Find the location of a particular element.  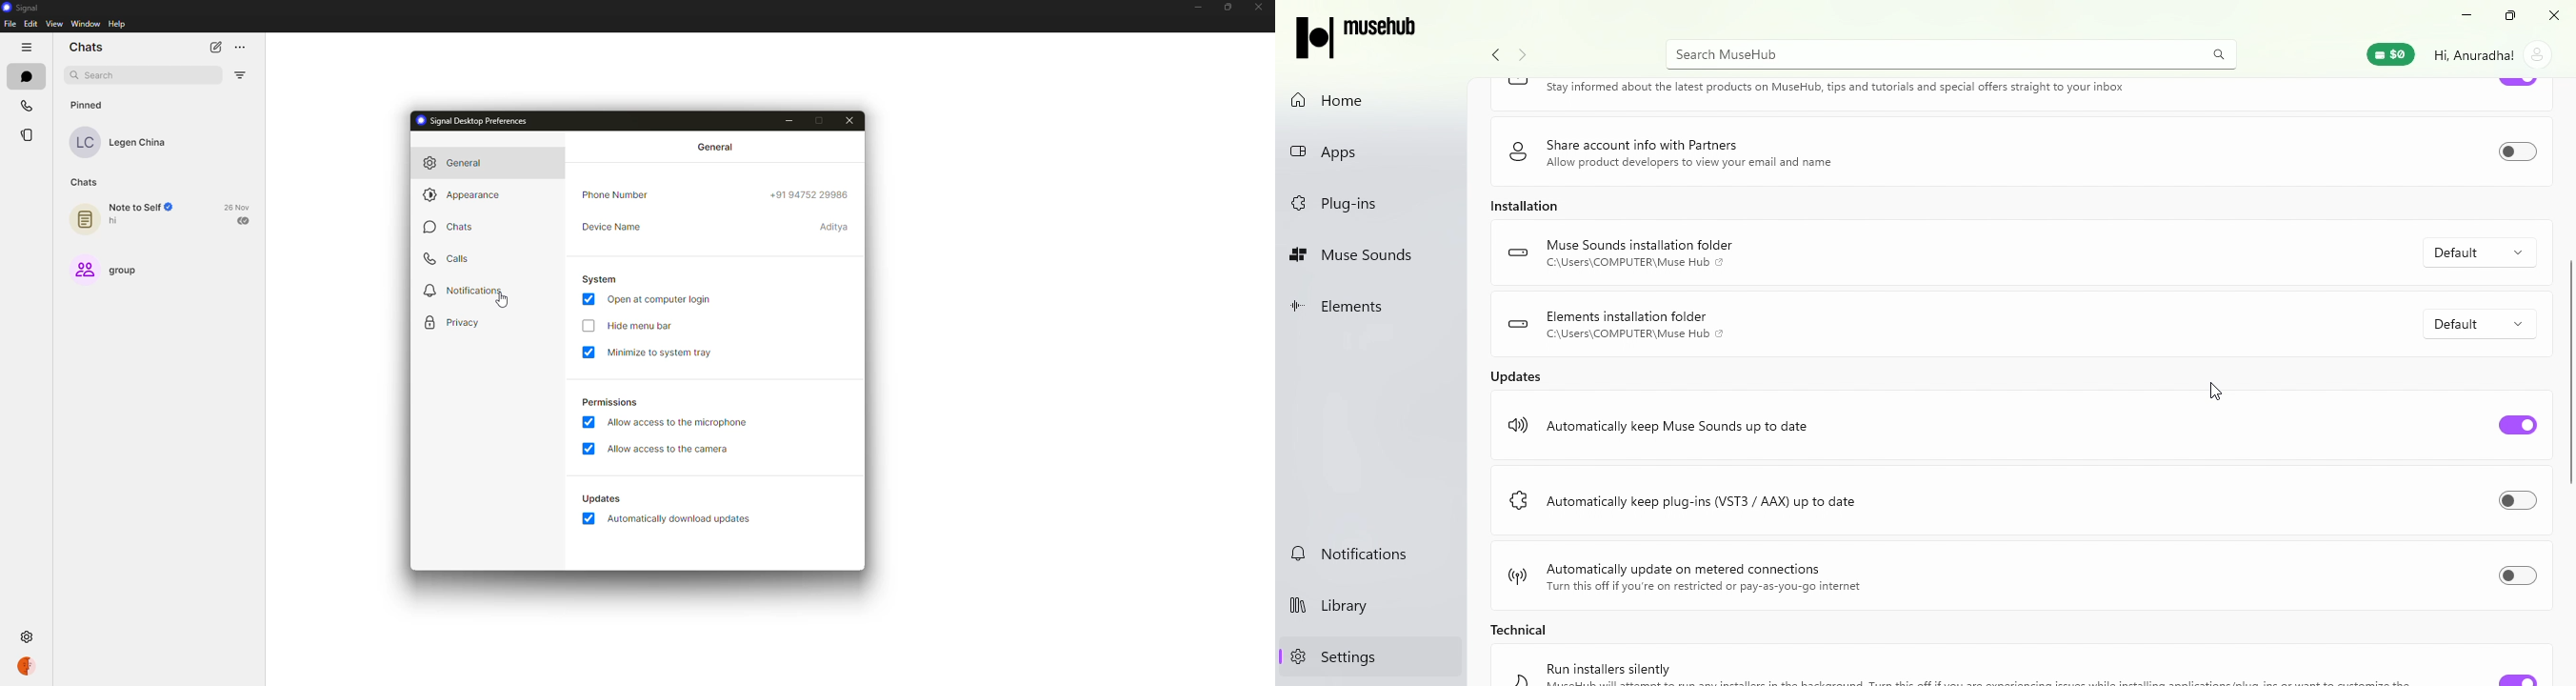

help is located at coordinates (118, 25).